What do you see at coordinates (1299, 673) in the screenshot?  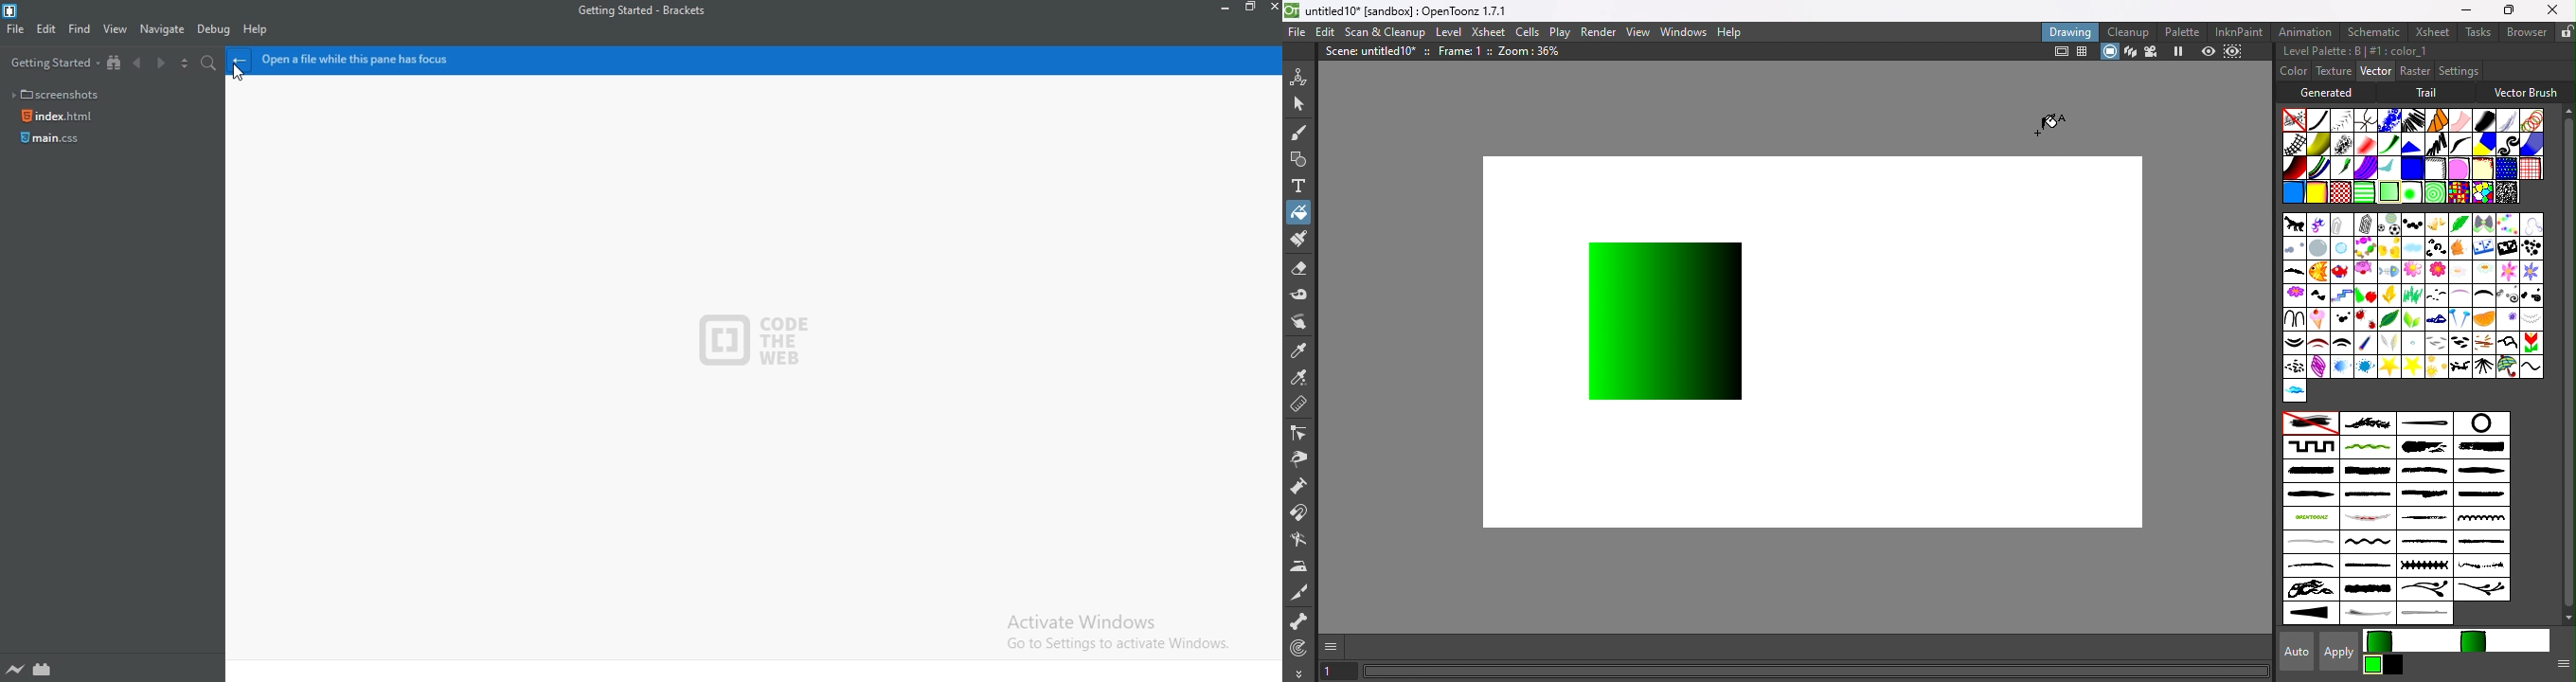 I see `More tool` at bounding box center [1299, 673].